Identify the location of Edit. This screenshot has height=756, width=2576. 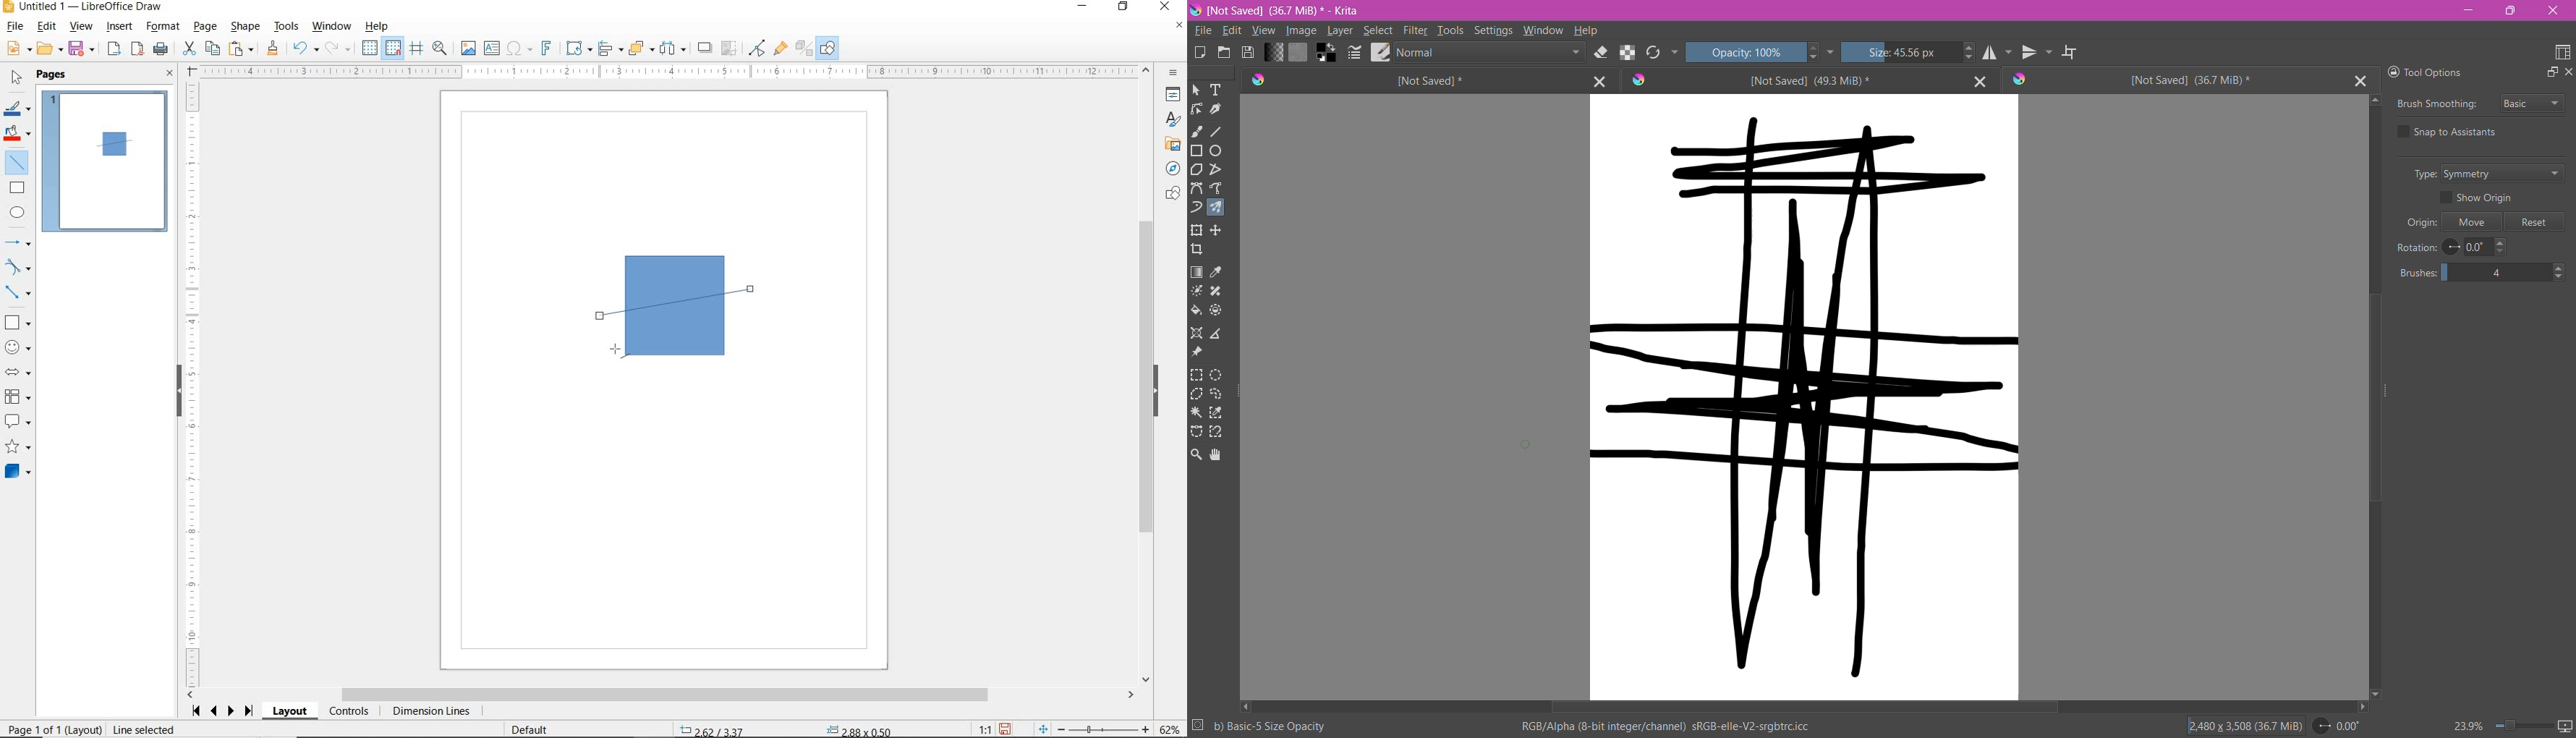
(1231, 30).